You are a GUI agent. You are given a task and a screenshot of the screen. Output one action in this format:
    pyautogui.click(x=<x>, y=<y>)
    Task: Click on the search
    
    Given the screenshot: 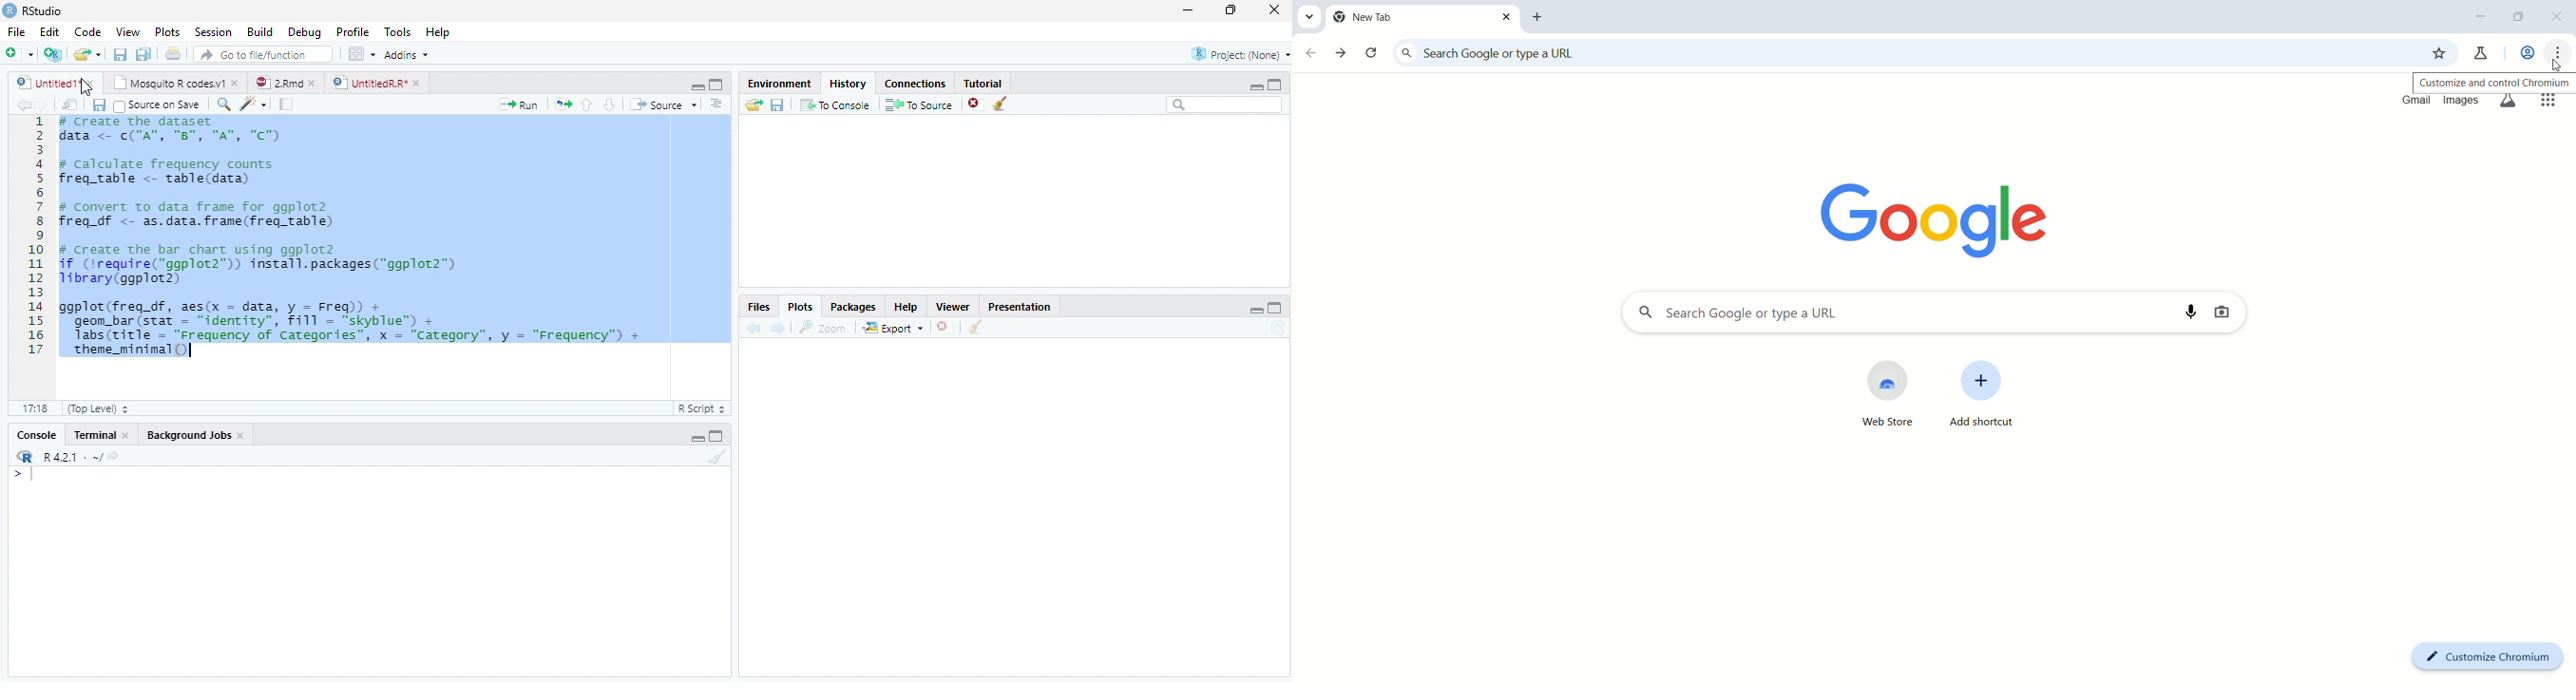 What is the action you would take?
    pyautogui.click(x=1898, y=316)
    